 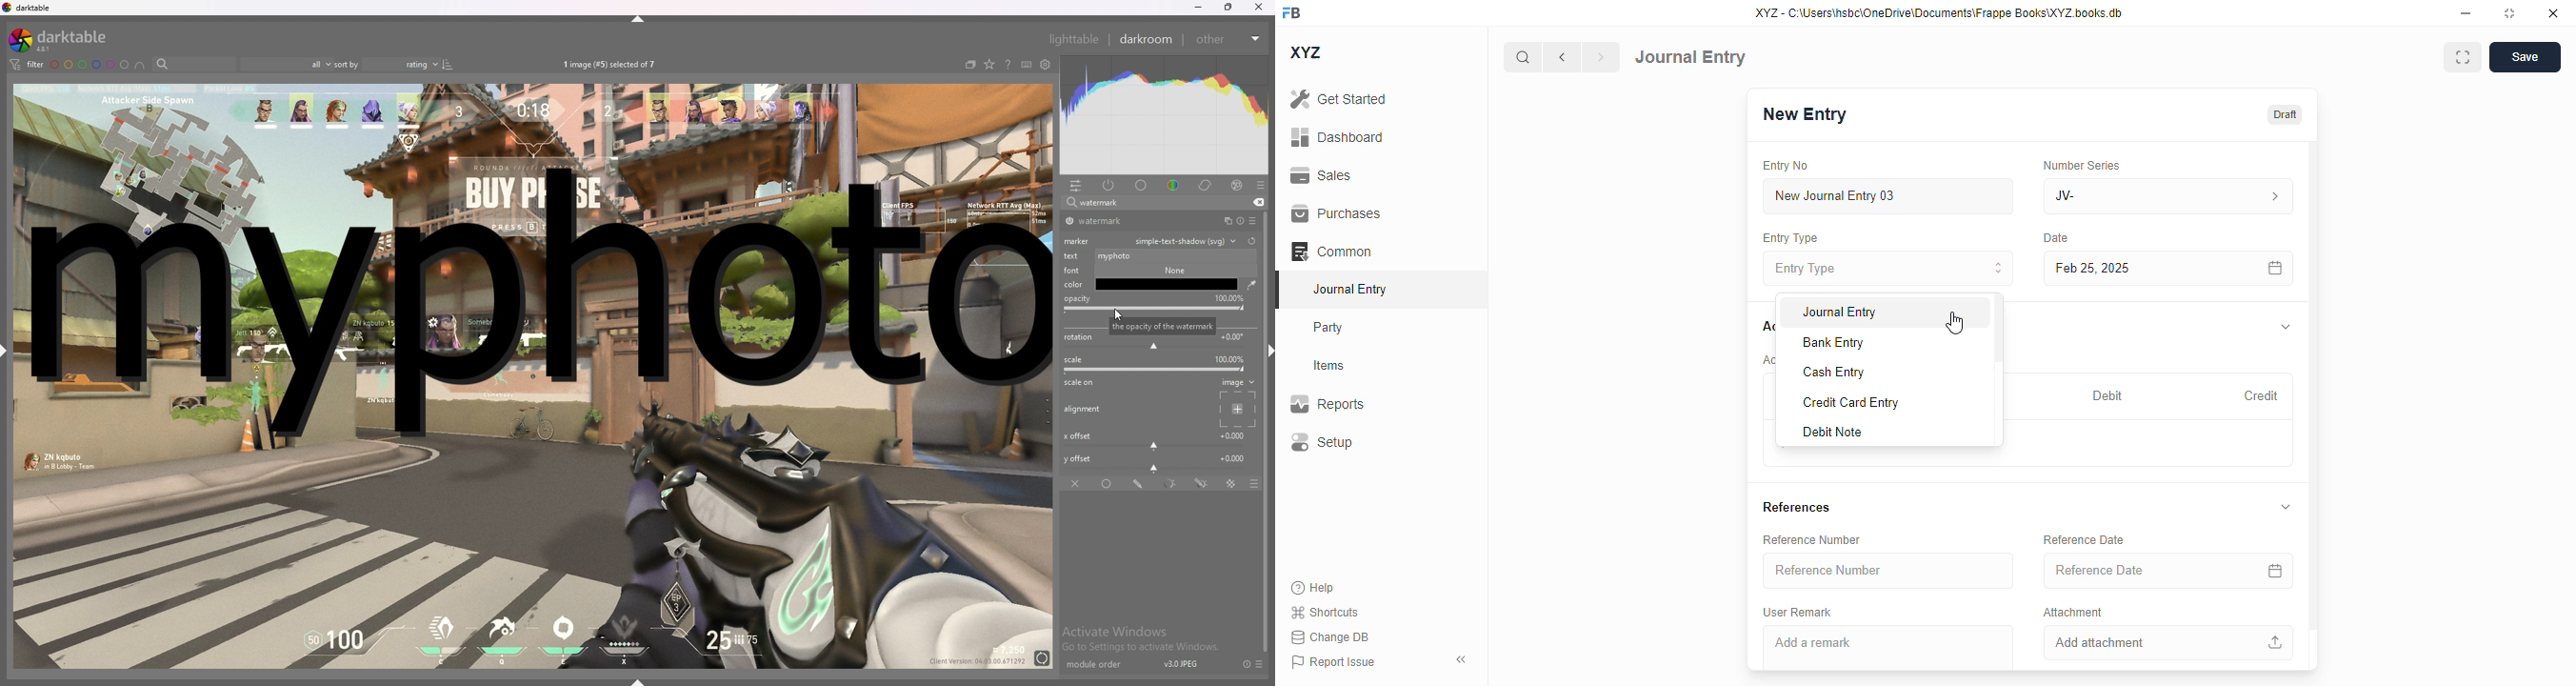 I want to click on help, so click(x=1313, y=588).